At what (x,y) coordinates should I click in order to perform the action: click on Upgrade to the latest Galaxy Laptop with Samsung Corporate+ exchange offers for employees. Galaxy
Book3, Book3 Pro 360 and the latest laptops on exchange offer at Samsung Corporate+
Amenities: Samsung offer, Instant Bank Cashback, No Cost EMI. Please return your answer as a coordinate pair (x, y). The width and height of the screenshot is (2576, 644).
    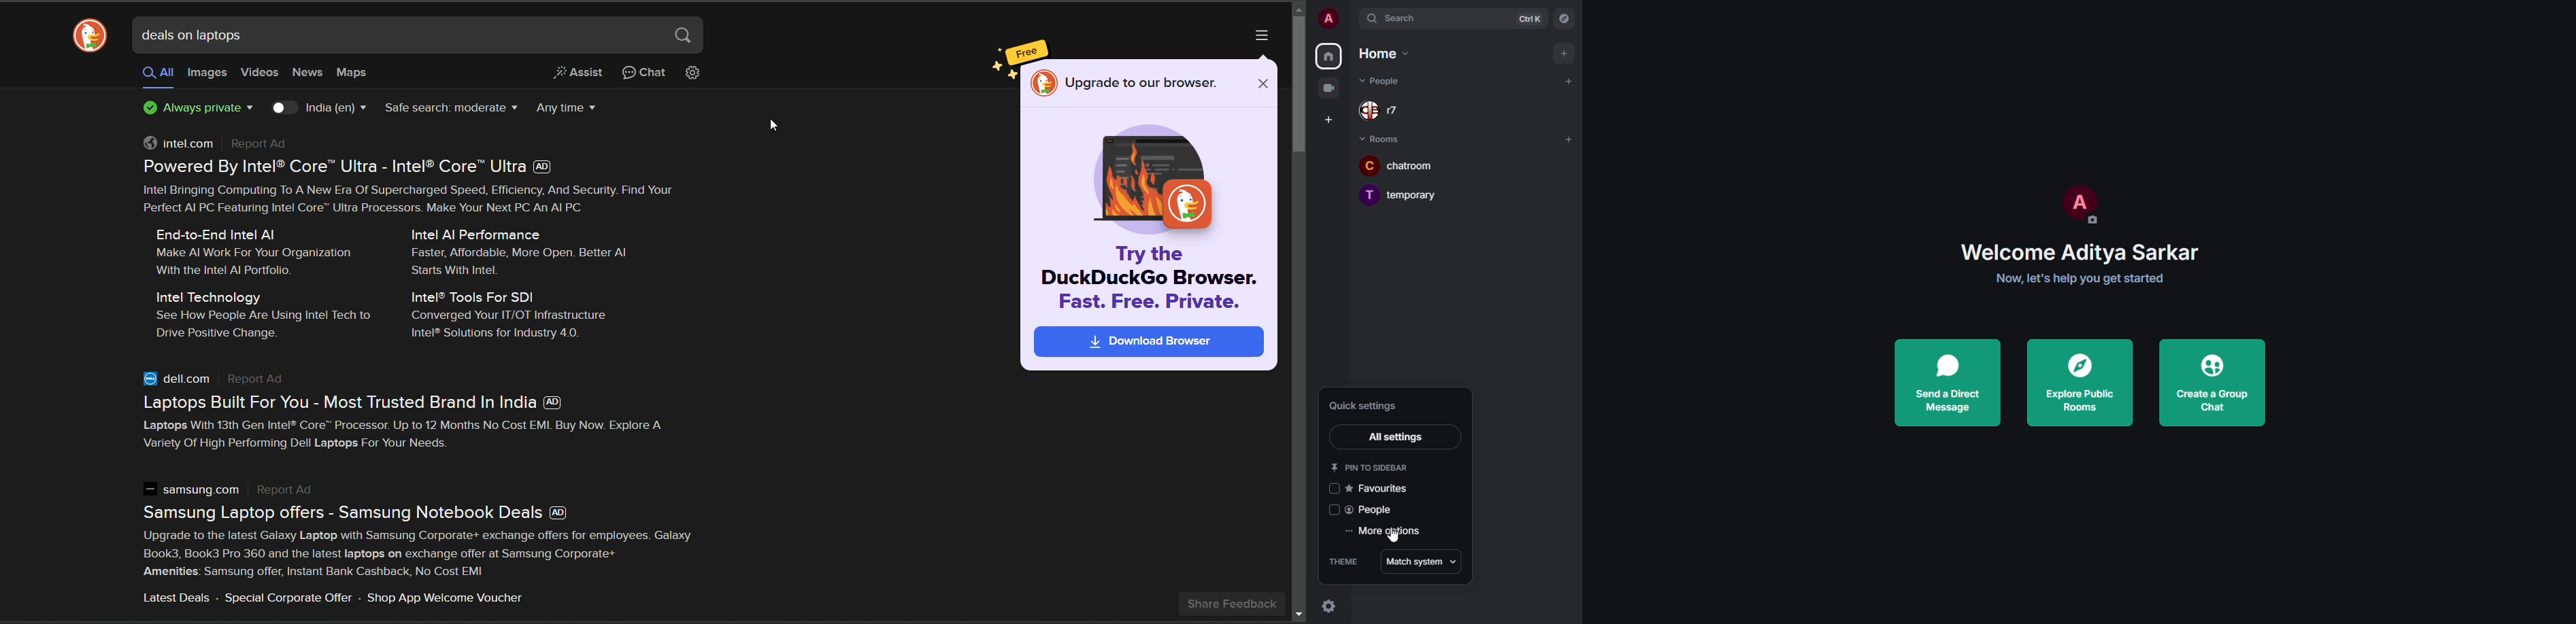
    Looking at the image, I should click on (425, 554).